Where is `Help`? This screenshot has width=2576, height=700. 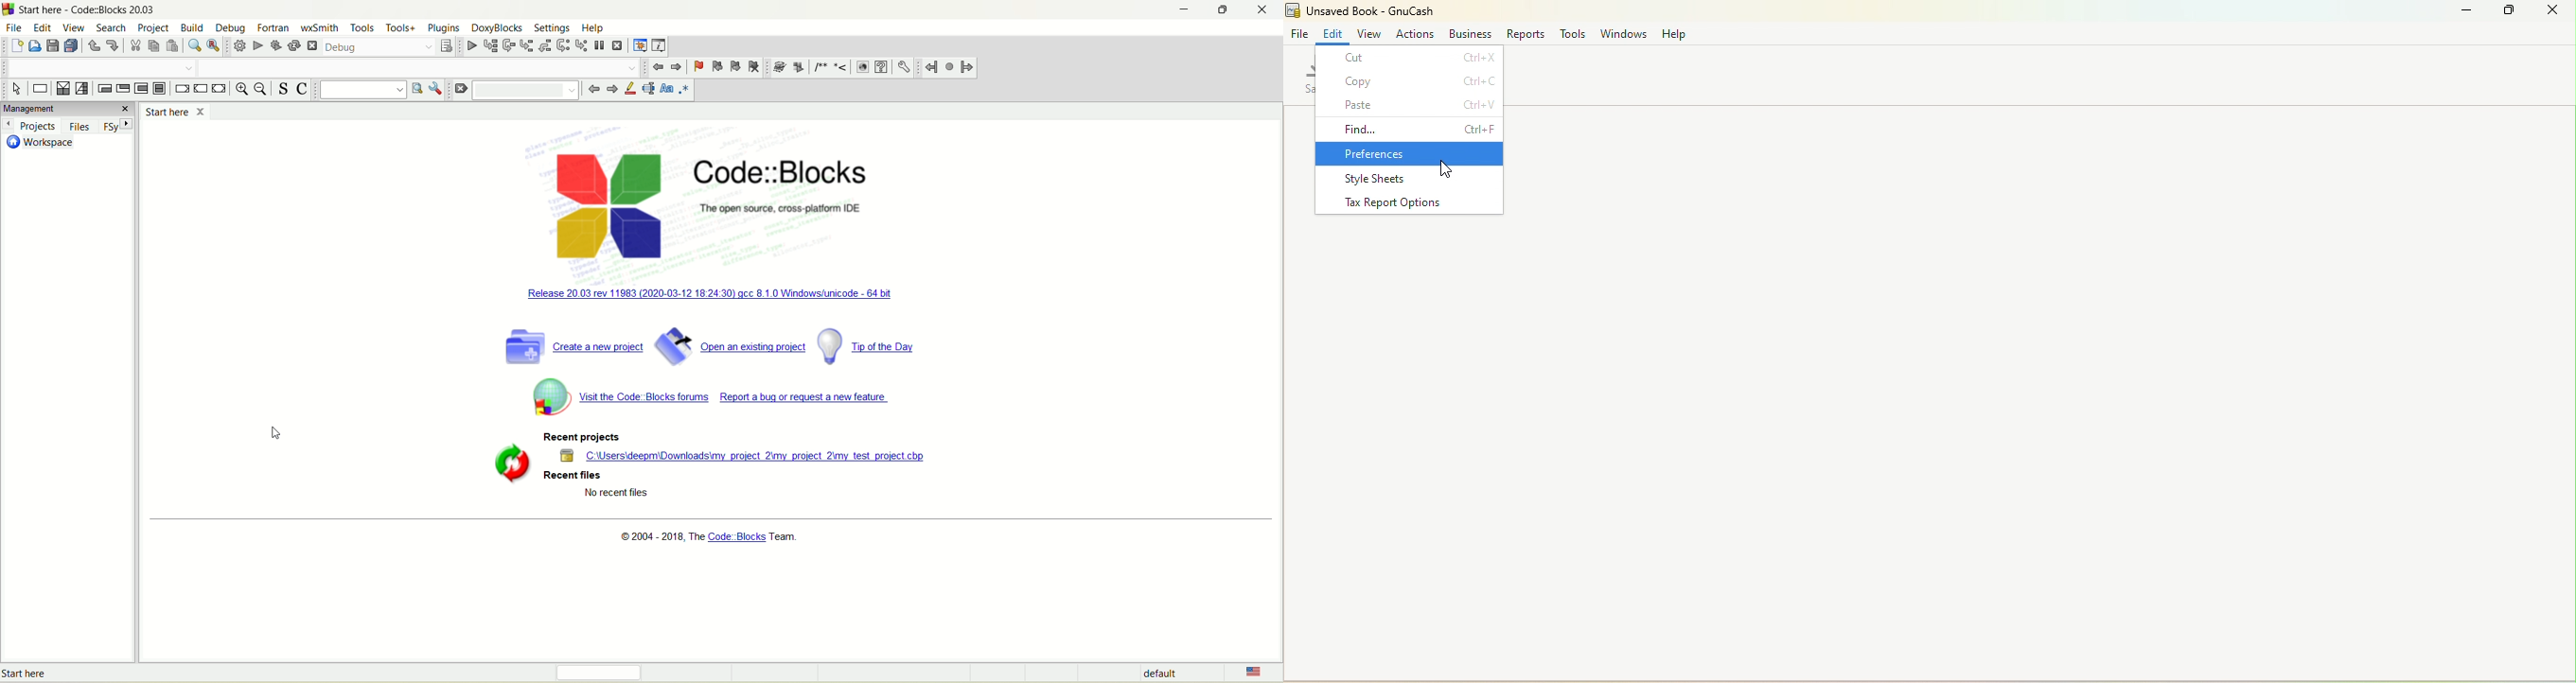 Help is located at coordinates (1677, 31).